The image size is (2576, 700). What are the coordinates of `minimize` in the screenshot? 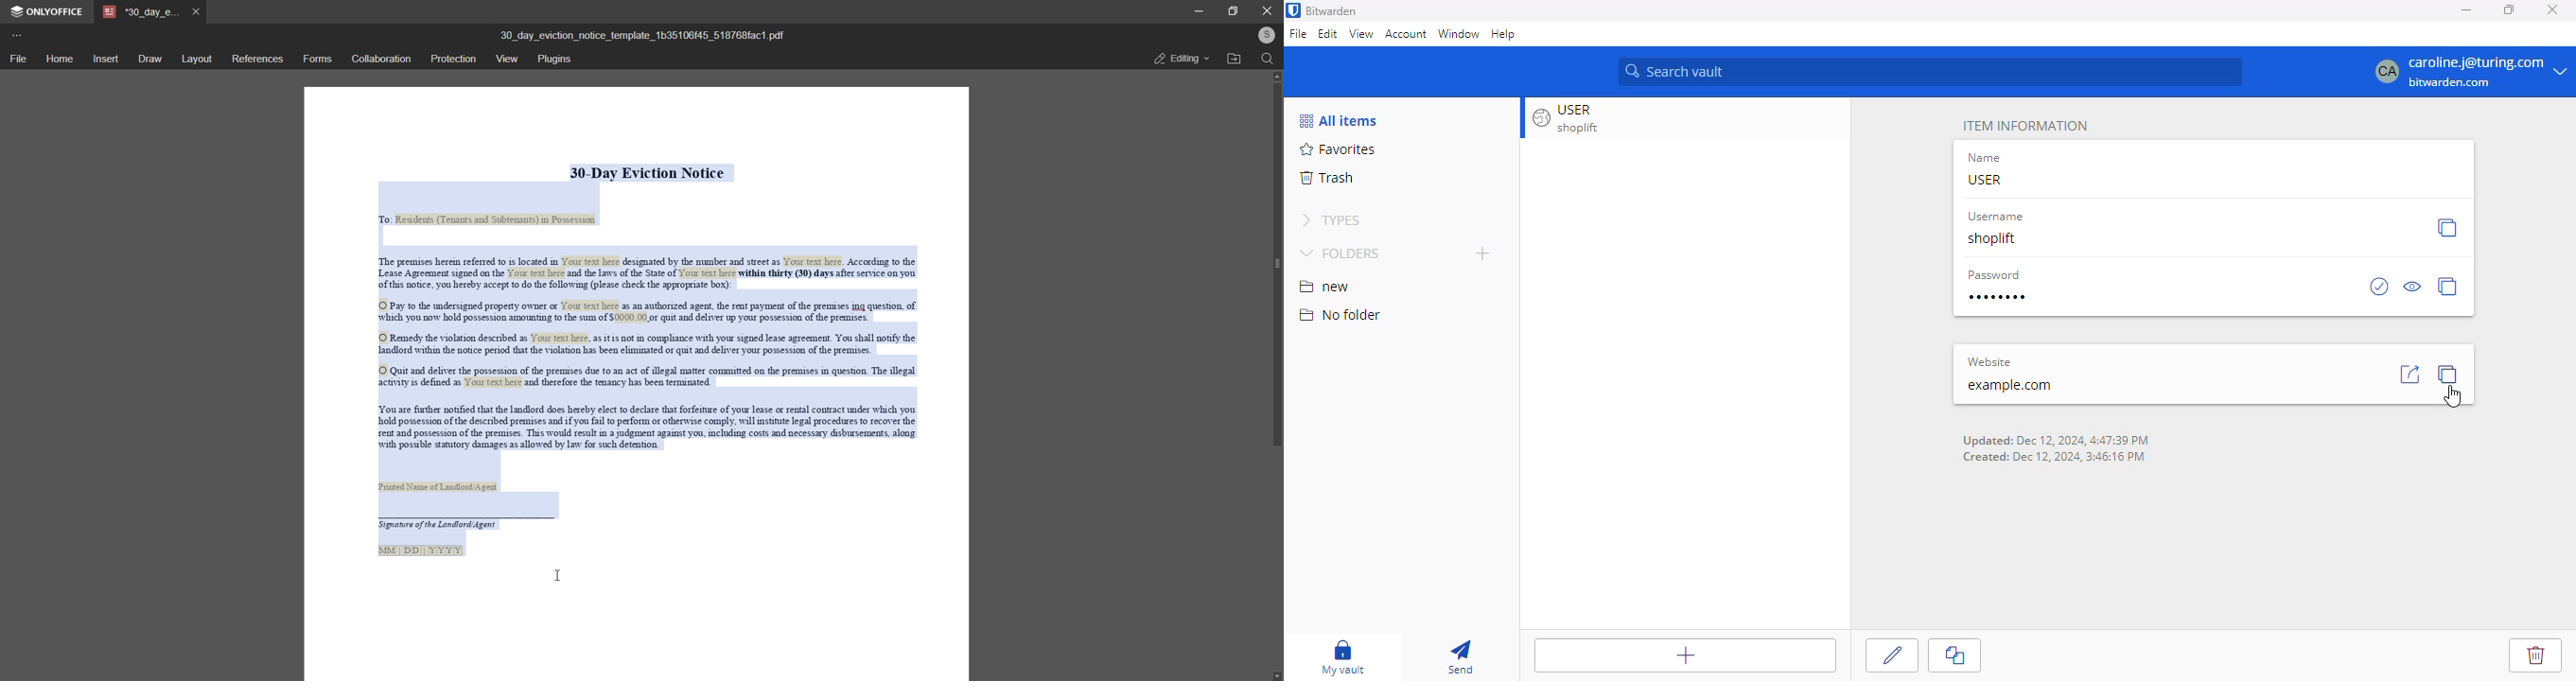 It's located at (1198, 11).